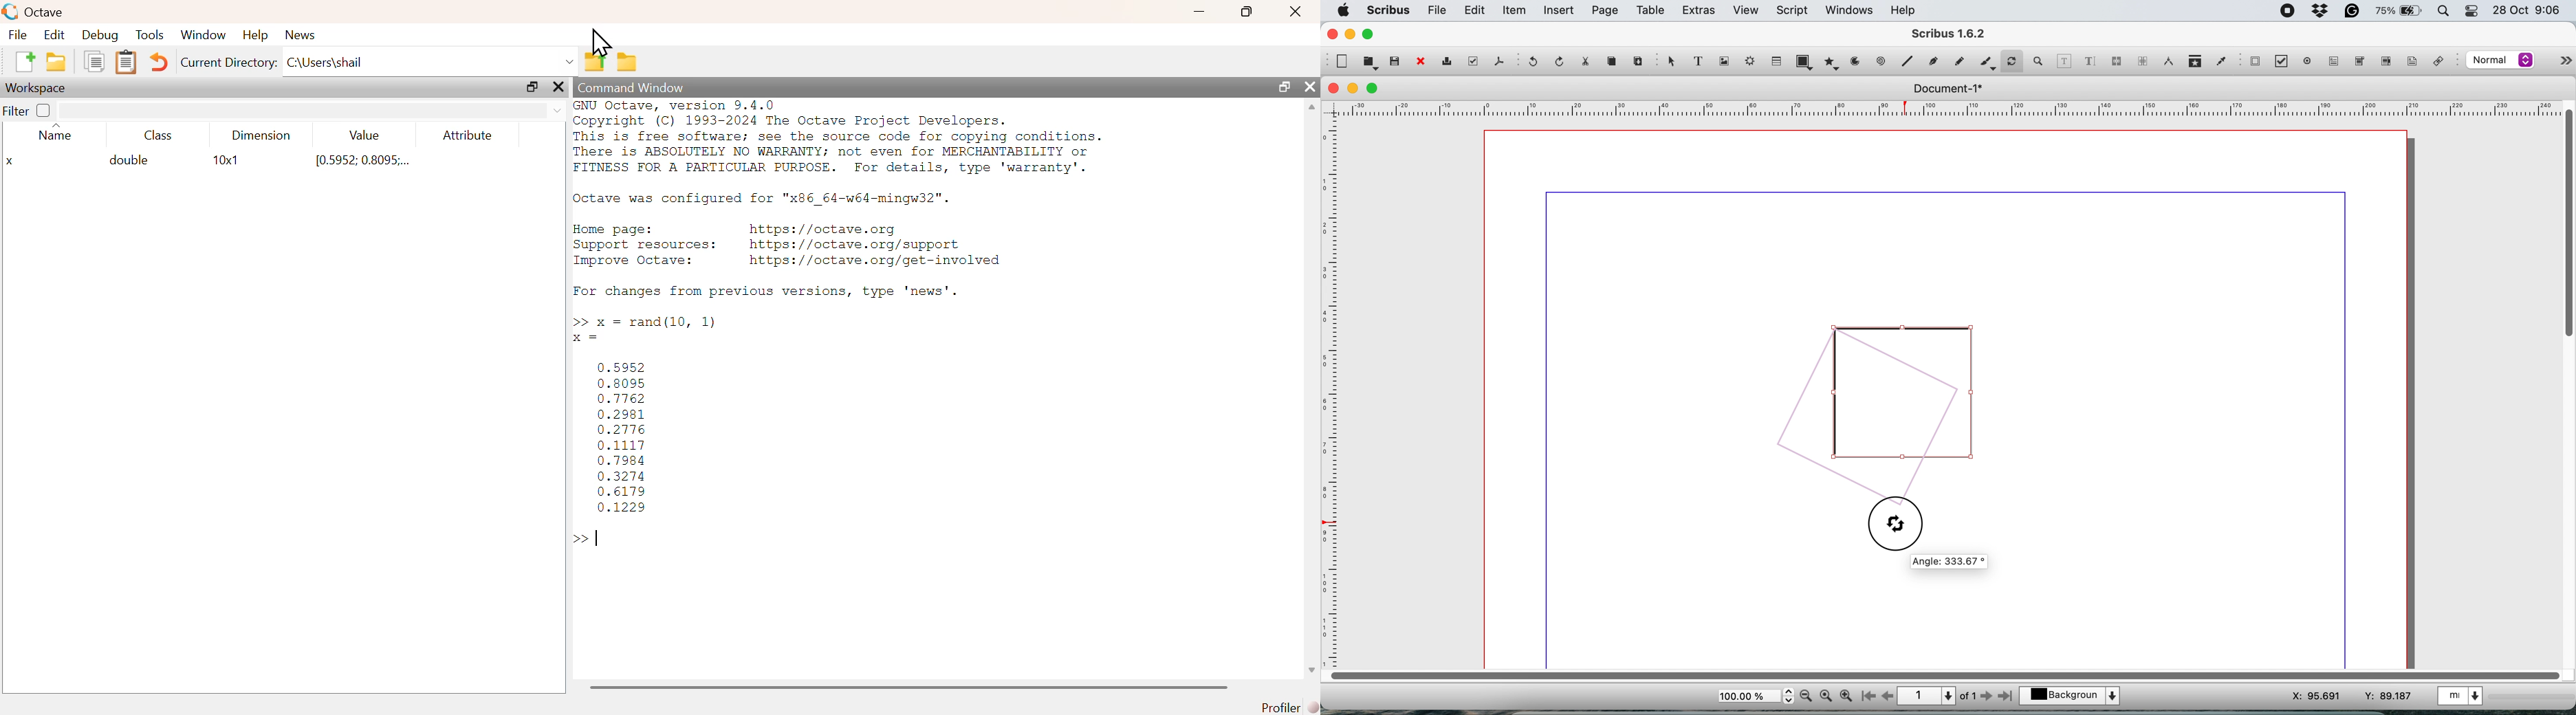 This screenshot has height=728, width=2576. What do you see at coordinates (1826, 697) in the screenshot?
I see `zoom to 100%` at bounding box center [1826, 697].